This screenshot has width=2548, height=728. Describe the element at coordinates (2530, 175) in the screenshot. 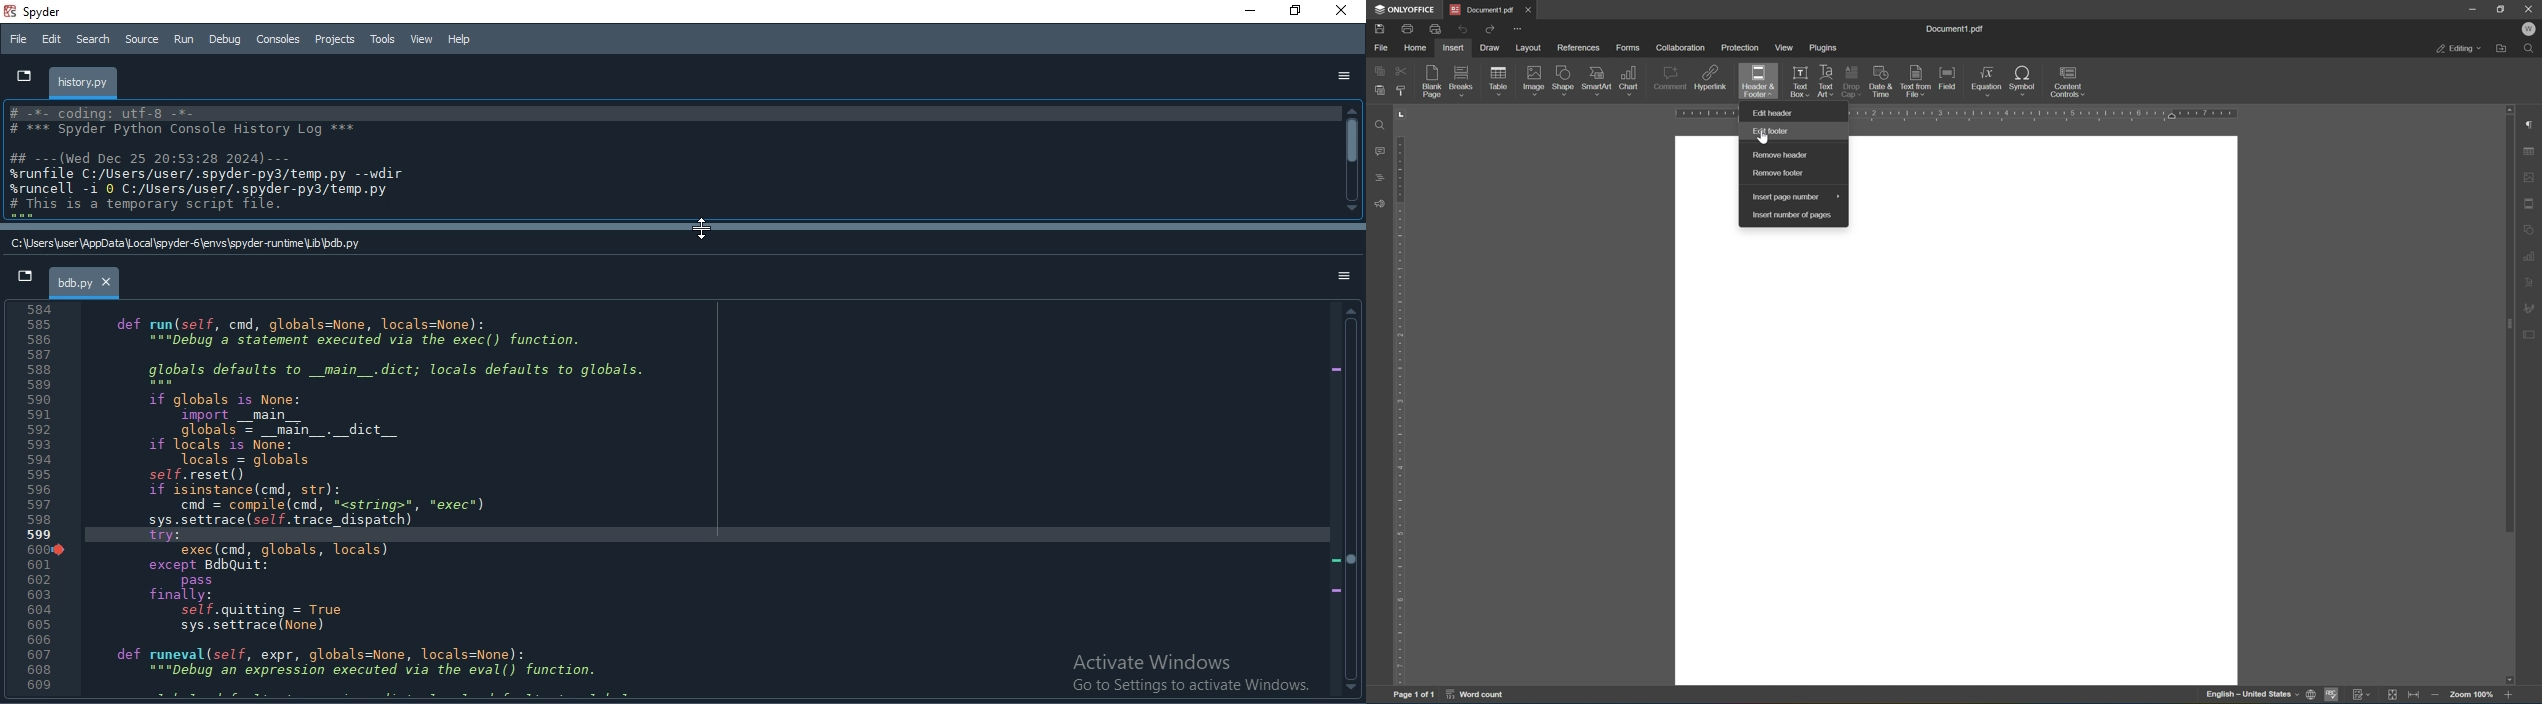

I see `image settings` at that location.